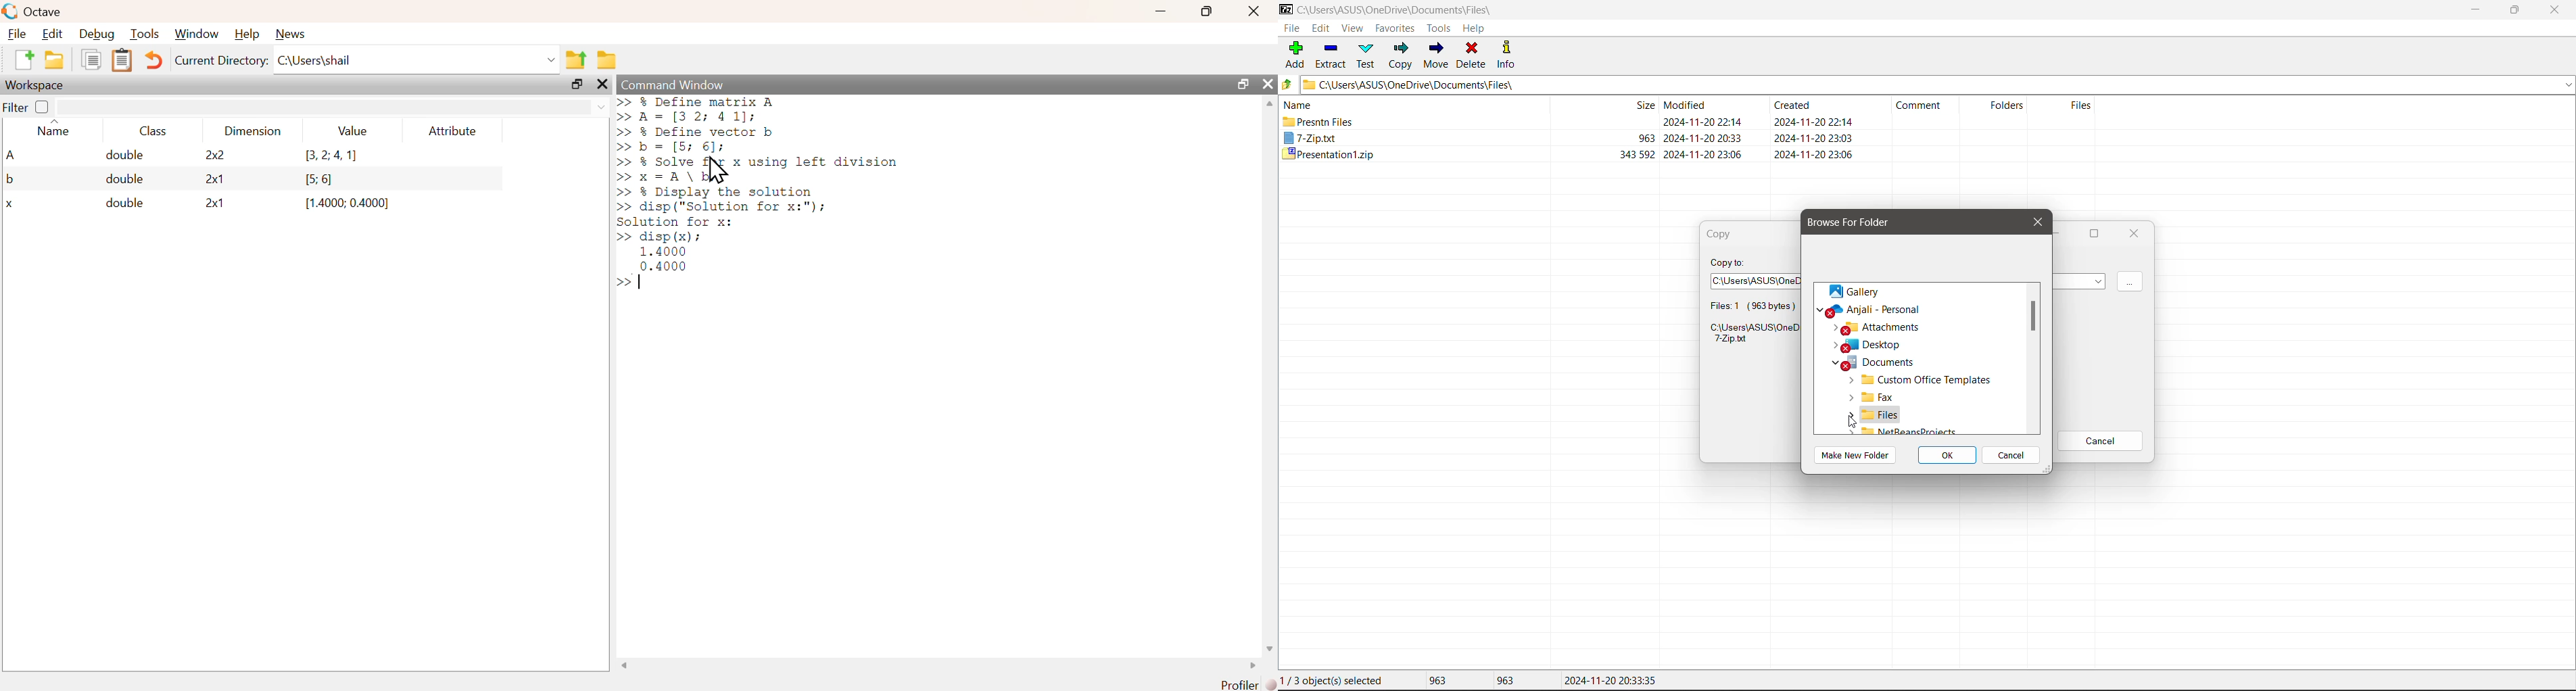  Describe the element at coordinates (42, 107) in the screenshot. I see `off` at that location.